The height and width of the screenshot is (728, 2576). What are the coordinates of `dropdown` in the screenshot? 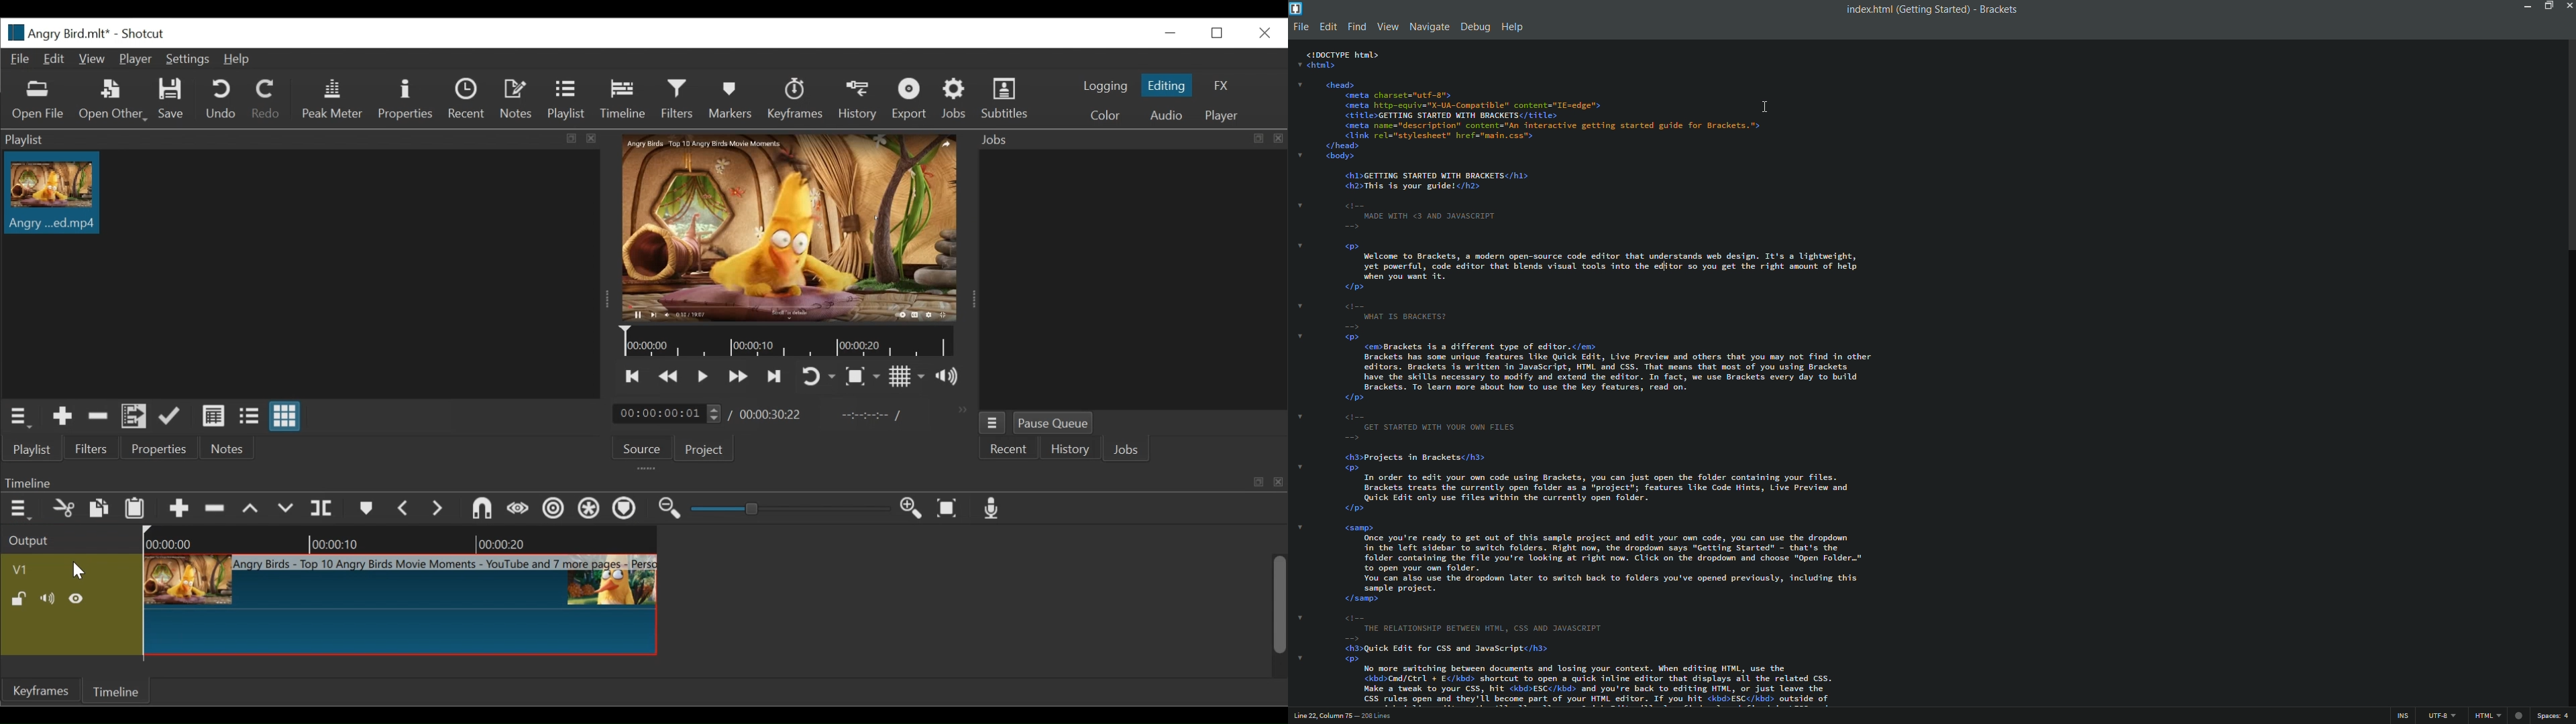 It's located at (1301, 617).